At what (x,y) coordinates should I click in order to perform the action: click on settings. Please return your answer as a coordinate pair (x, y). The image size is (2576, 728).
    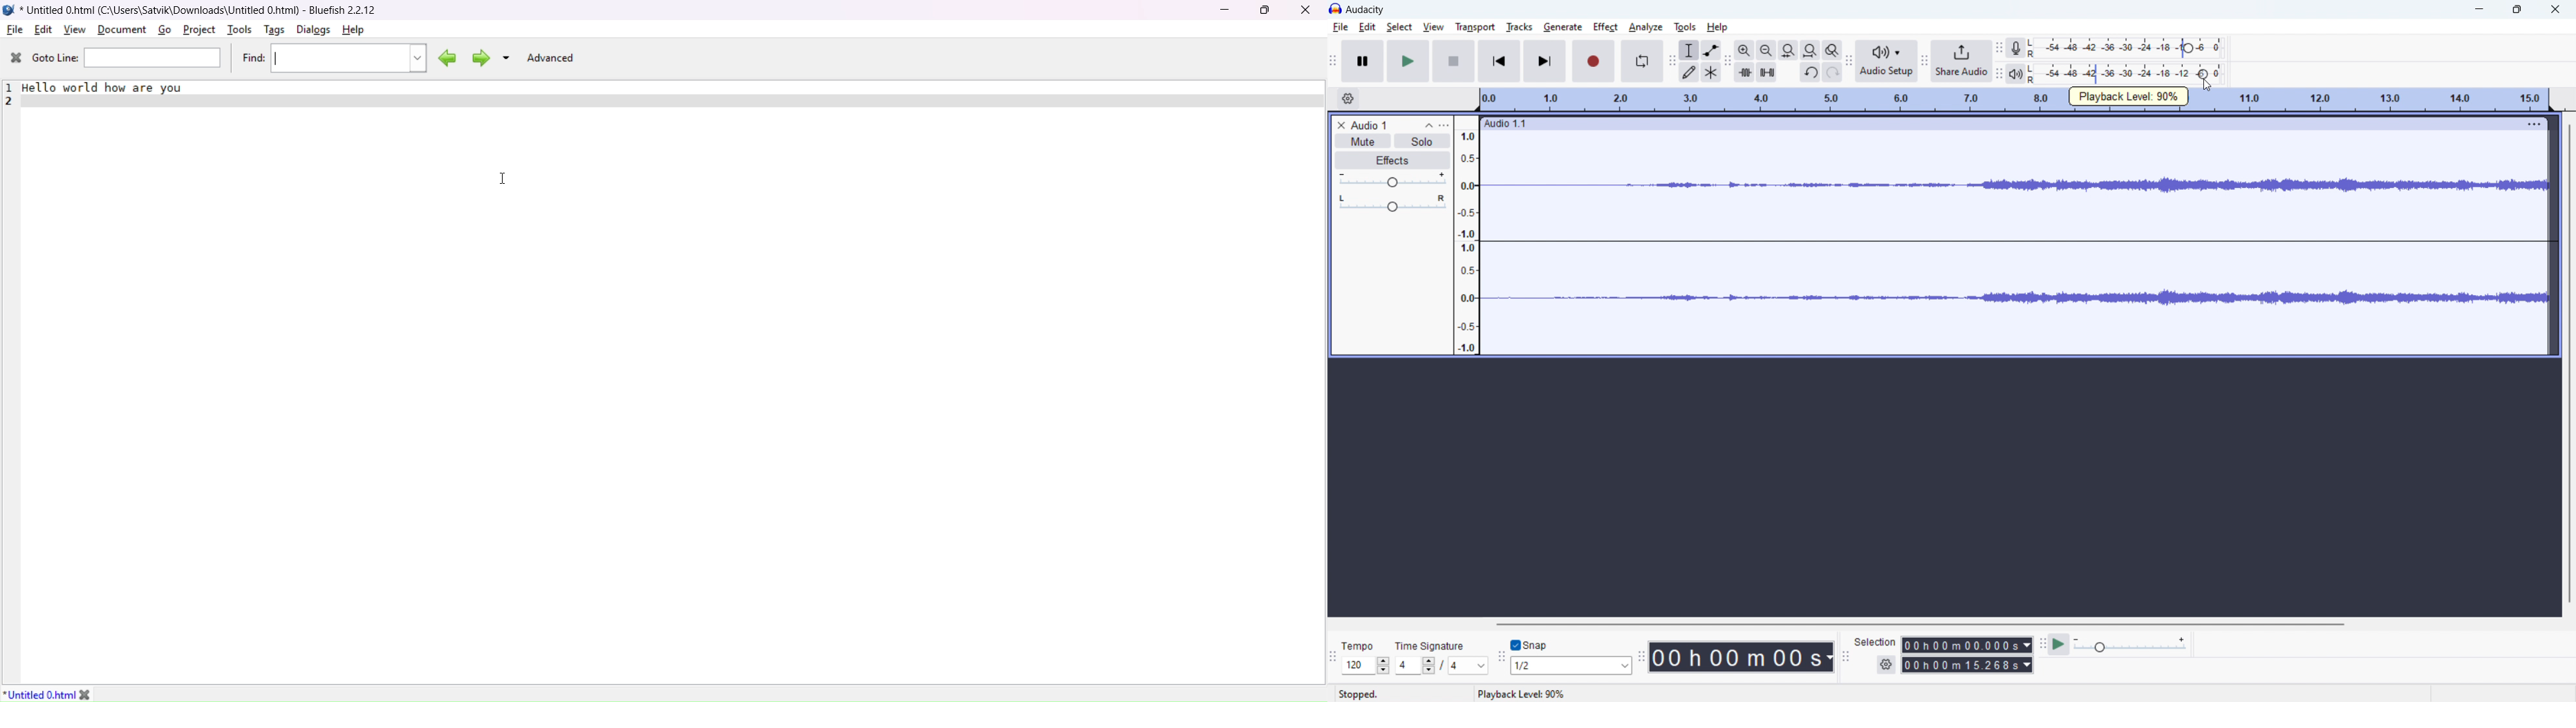
    Looking at the image, I should click on (1885, 665).